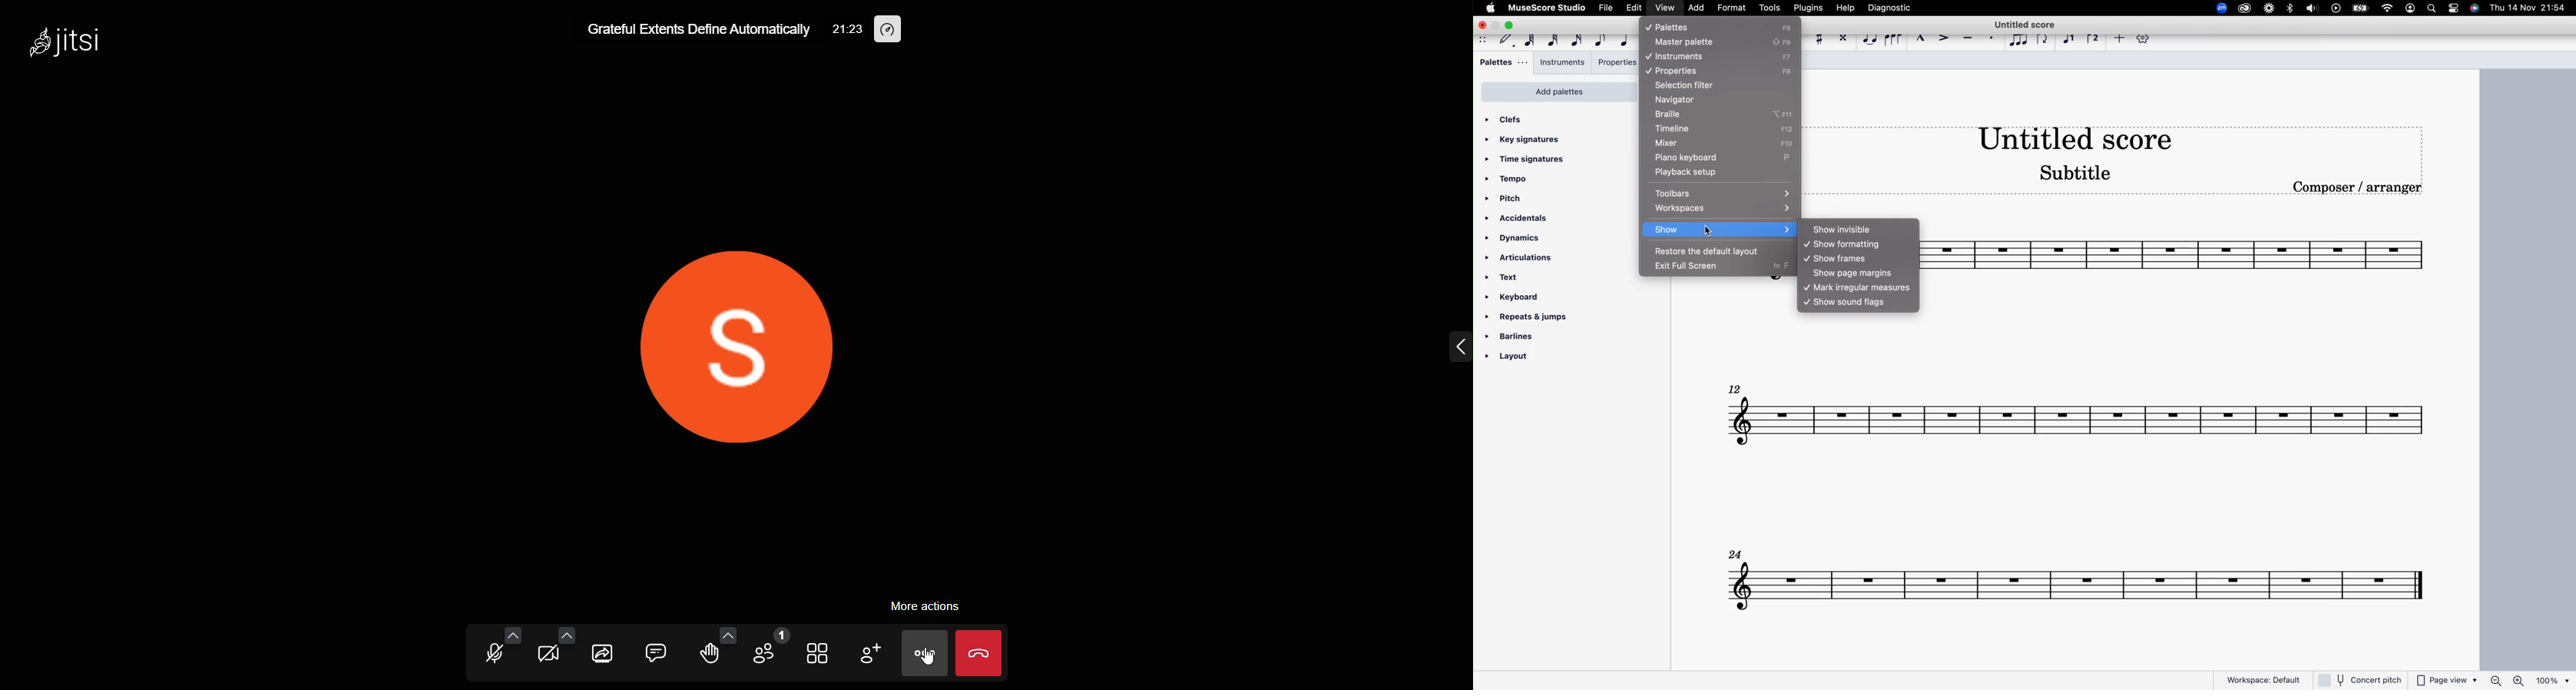 The image size is (2576, 700). What do you see at coordinates (2362, 188) in the screenshot?
I see `composer / arranger` at bounding box center [2362, 188].